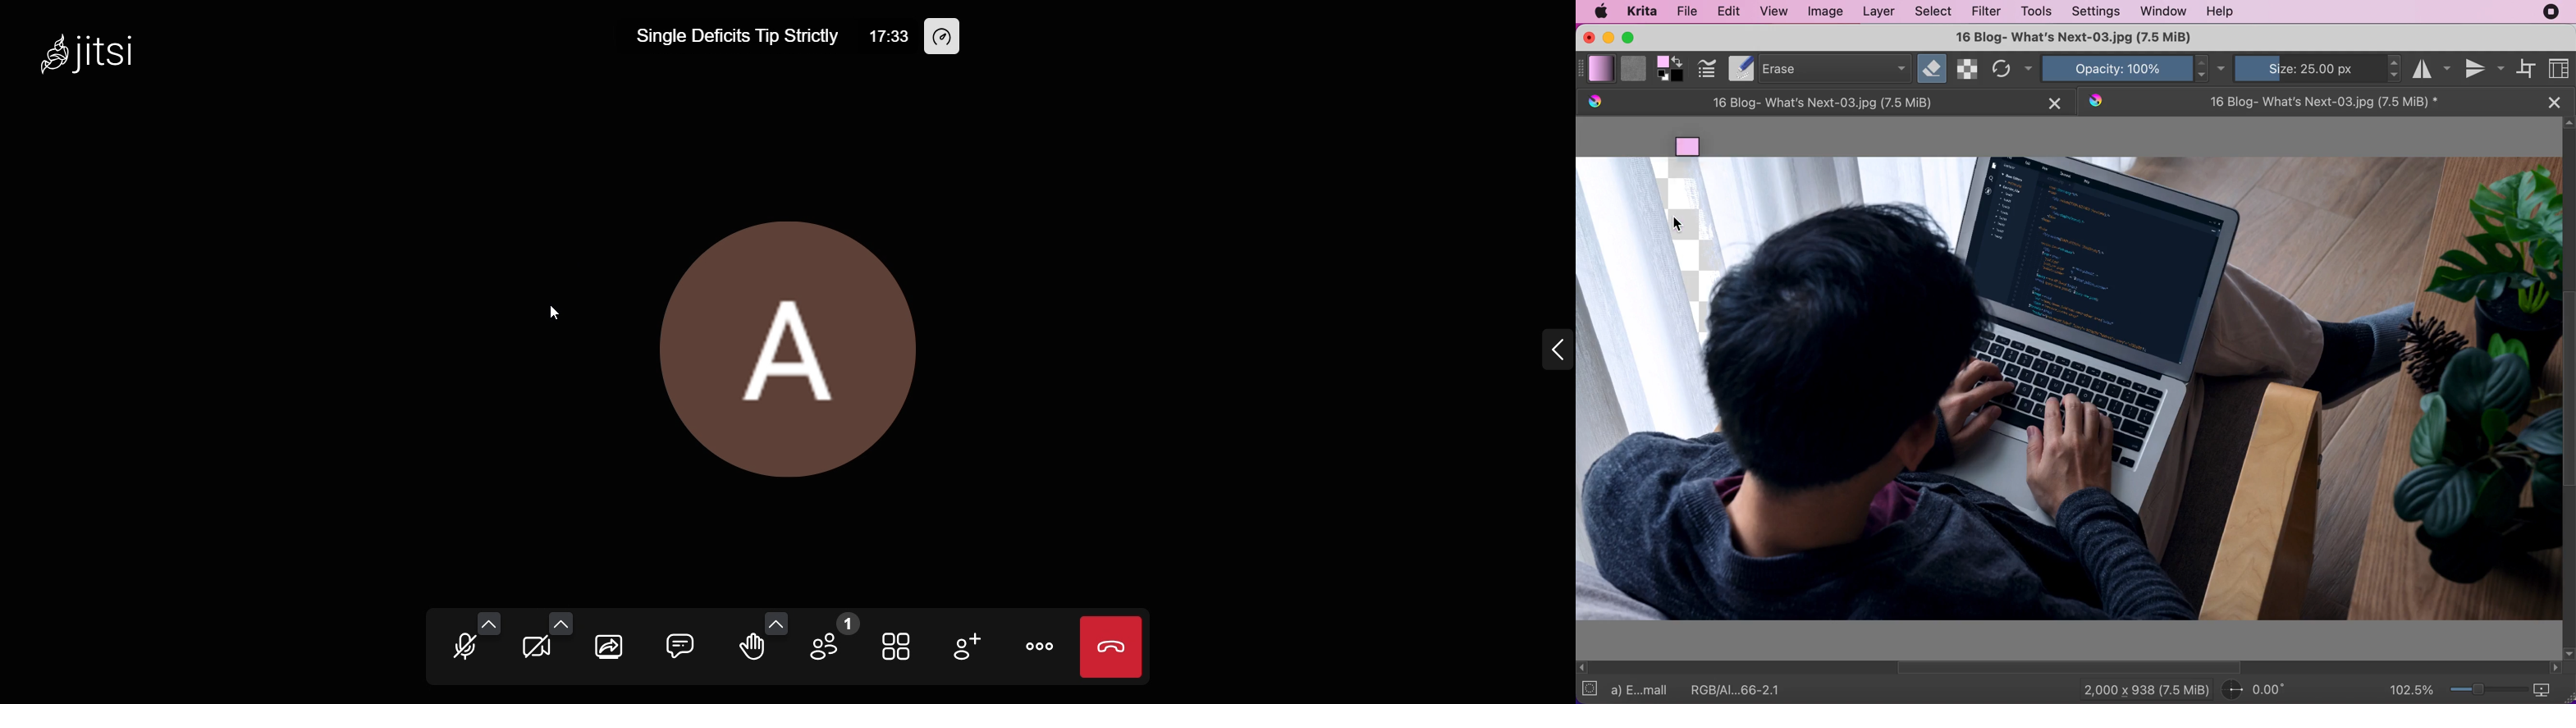 This screenshot has height=728, width=2576. Describe the element at coordinates (1643, 691) in the screenshot. I see `a) E...mall` at that location.